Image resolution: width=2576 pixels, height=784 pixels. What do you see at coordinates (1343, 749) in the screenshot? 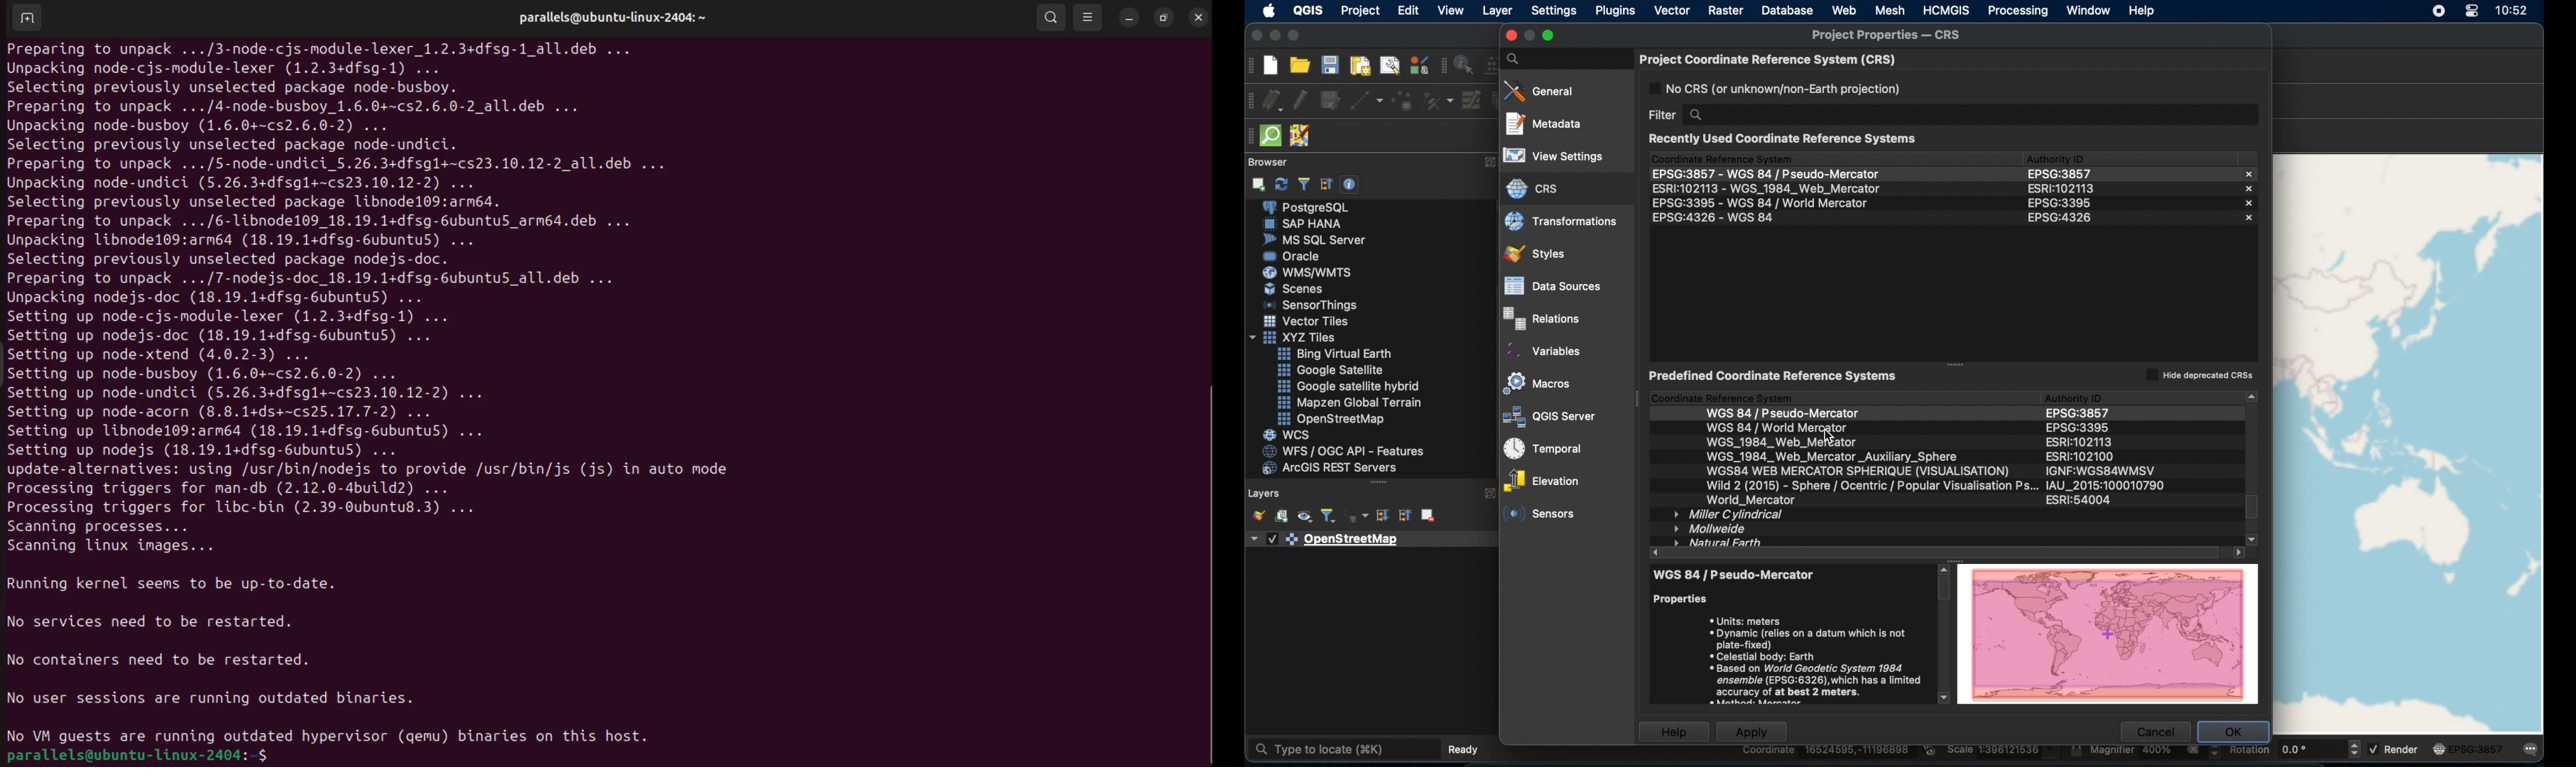
I see `type to locate` at bounding box center [1343, 749].